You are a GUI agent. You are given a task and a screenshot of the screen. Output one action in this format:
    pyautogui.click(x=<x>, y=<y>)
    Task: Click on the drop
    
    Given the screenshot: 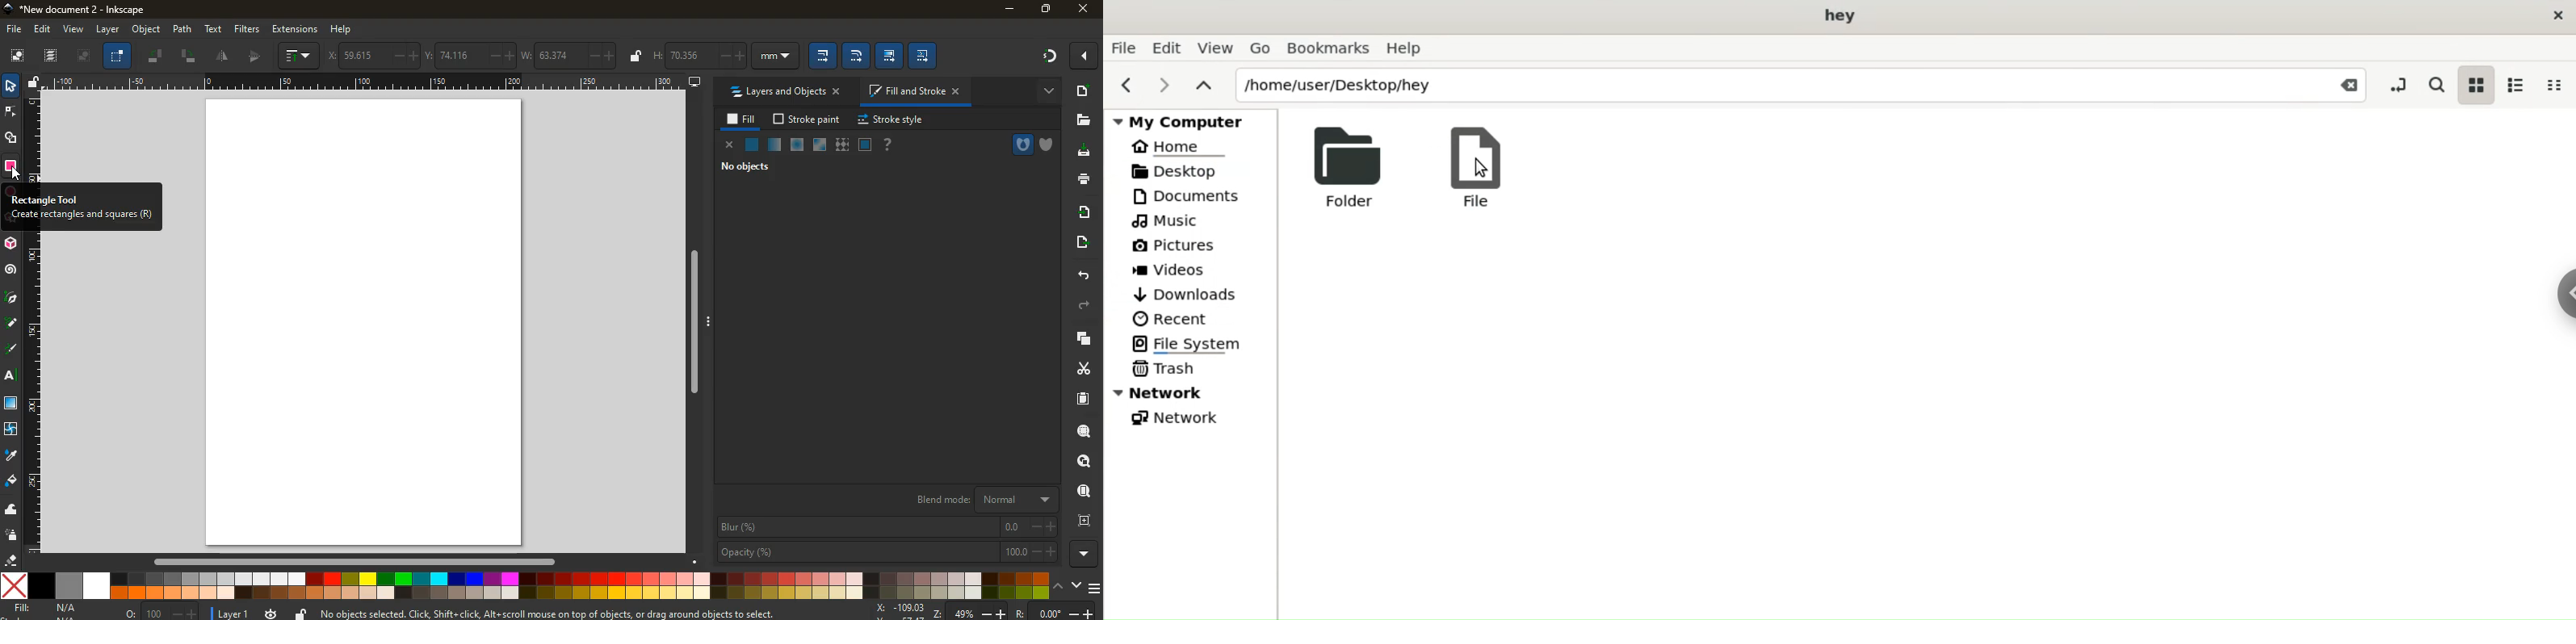 What is the action you would take?
    pyautogui.click(x=12, y=455)
    